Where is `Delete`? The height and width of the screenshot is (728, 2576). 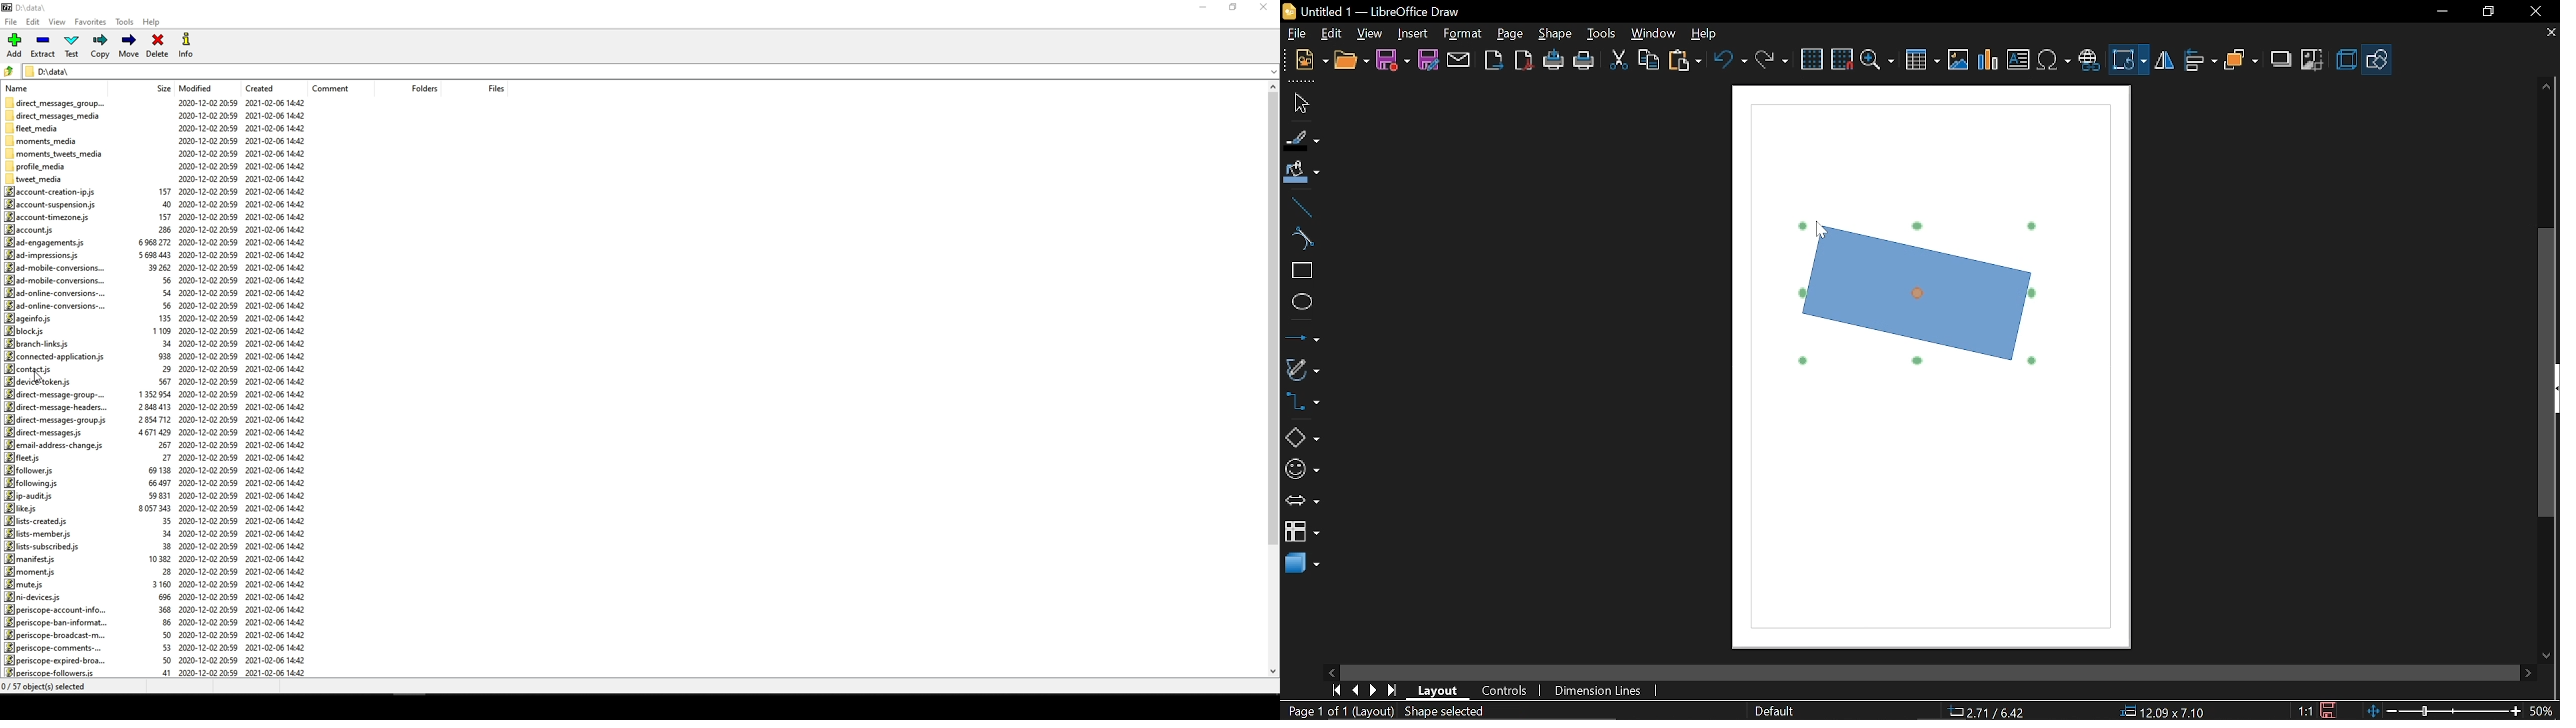
Delete is located at coordinates (157, 47).